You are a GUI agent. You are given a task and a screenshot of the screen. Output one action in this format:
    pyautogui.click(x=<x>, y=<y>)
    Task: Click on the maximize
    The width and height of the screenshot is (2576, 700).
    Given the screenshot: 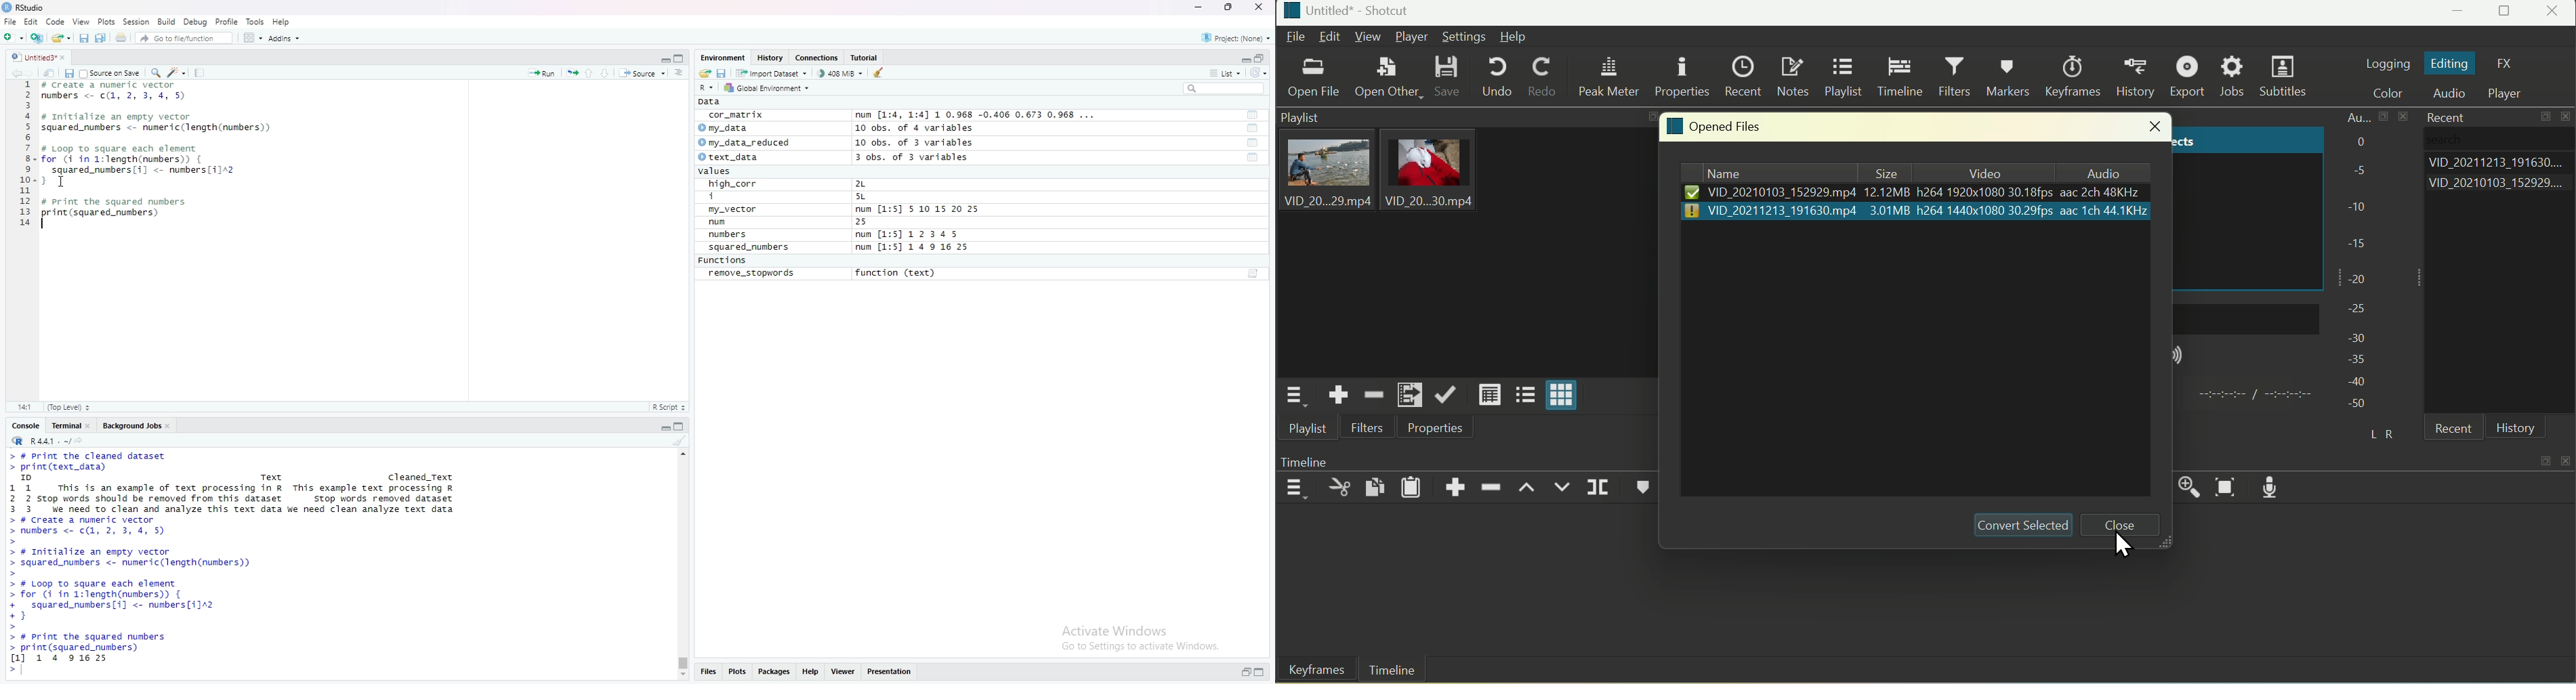 What is the action you would take?
    pyautogui.click(x=2544, y=460)
    